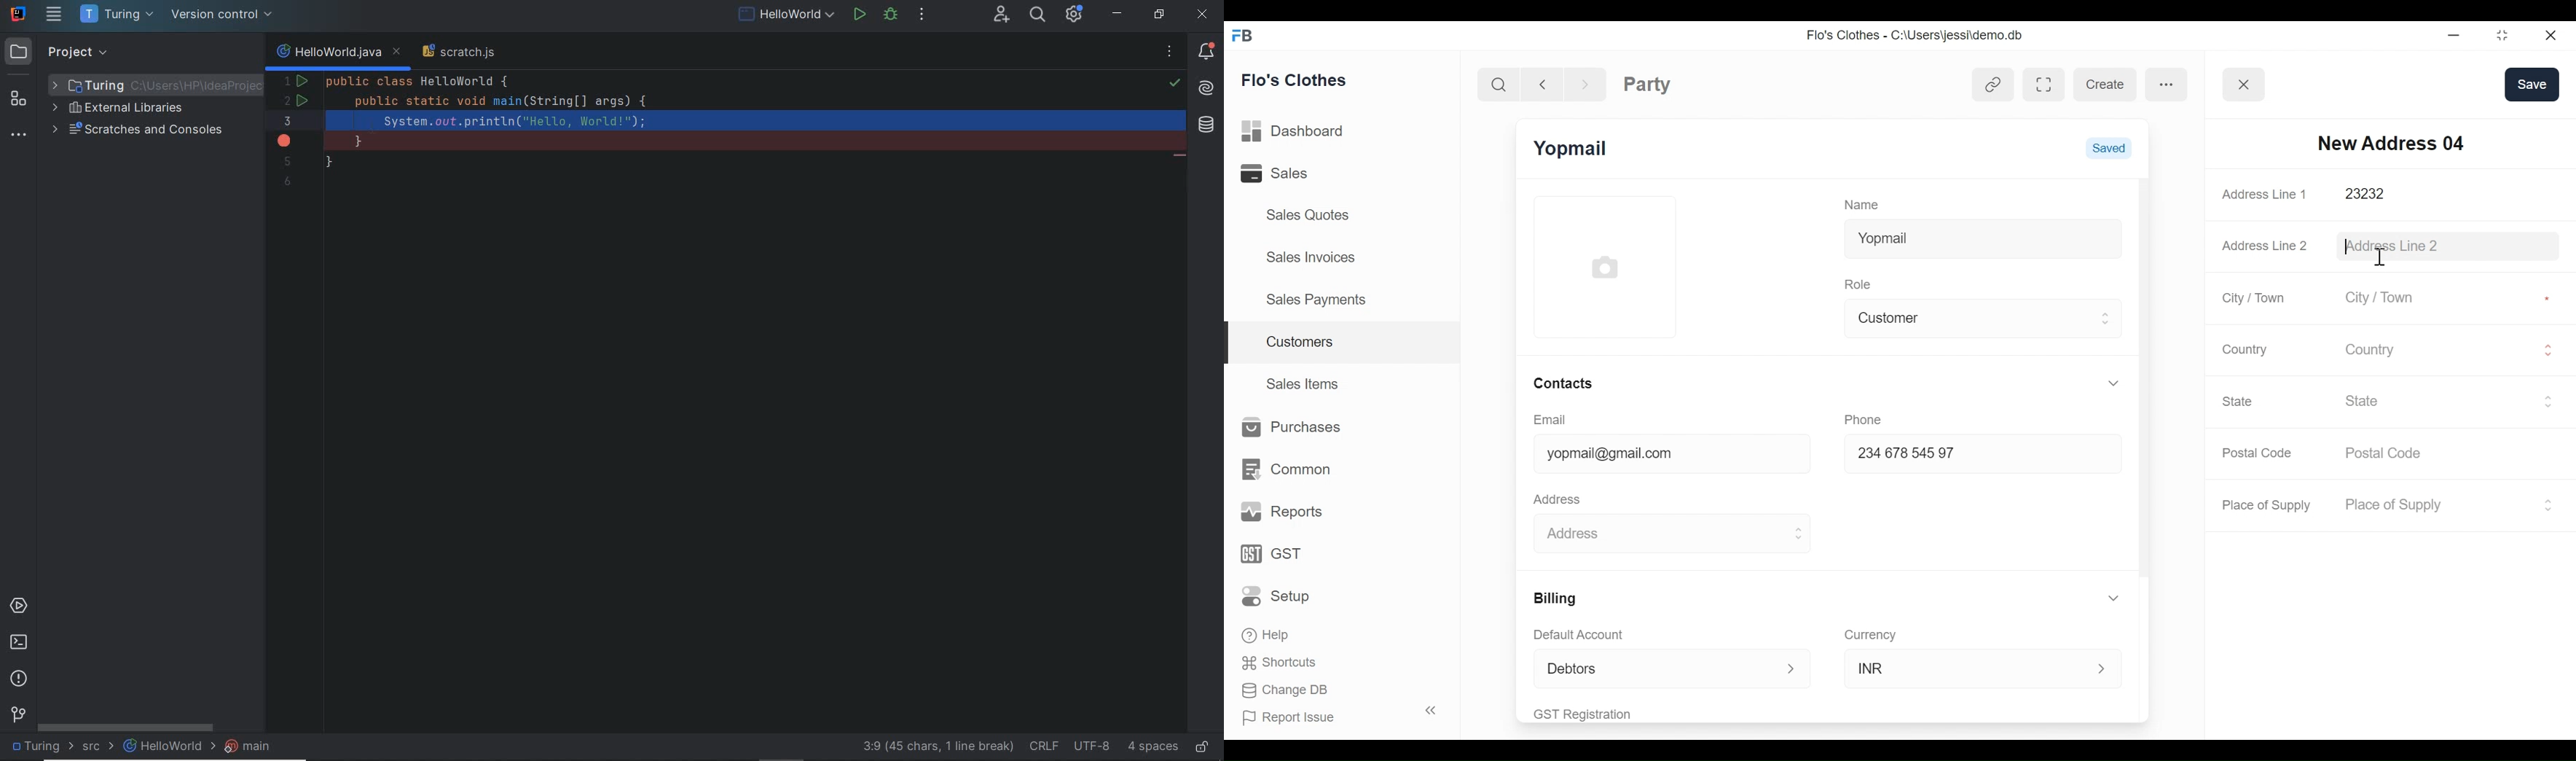 The image size is (2576, 784). I want to click on Shortcuts, so click(1275, 662).